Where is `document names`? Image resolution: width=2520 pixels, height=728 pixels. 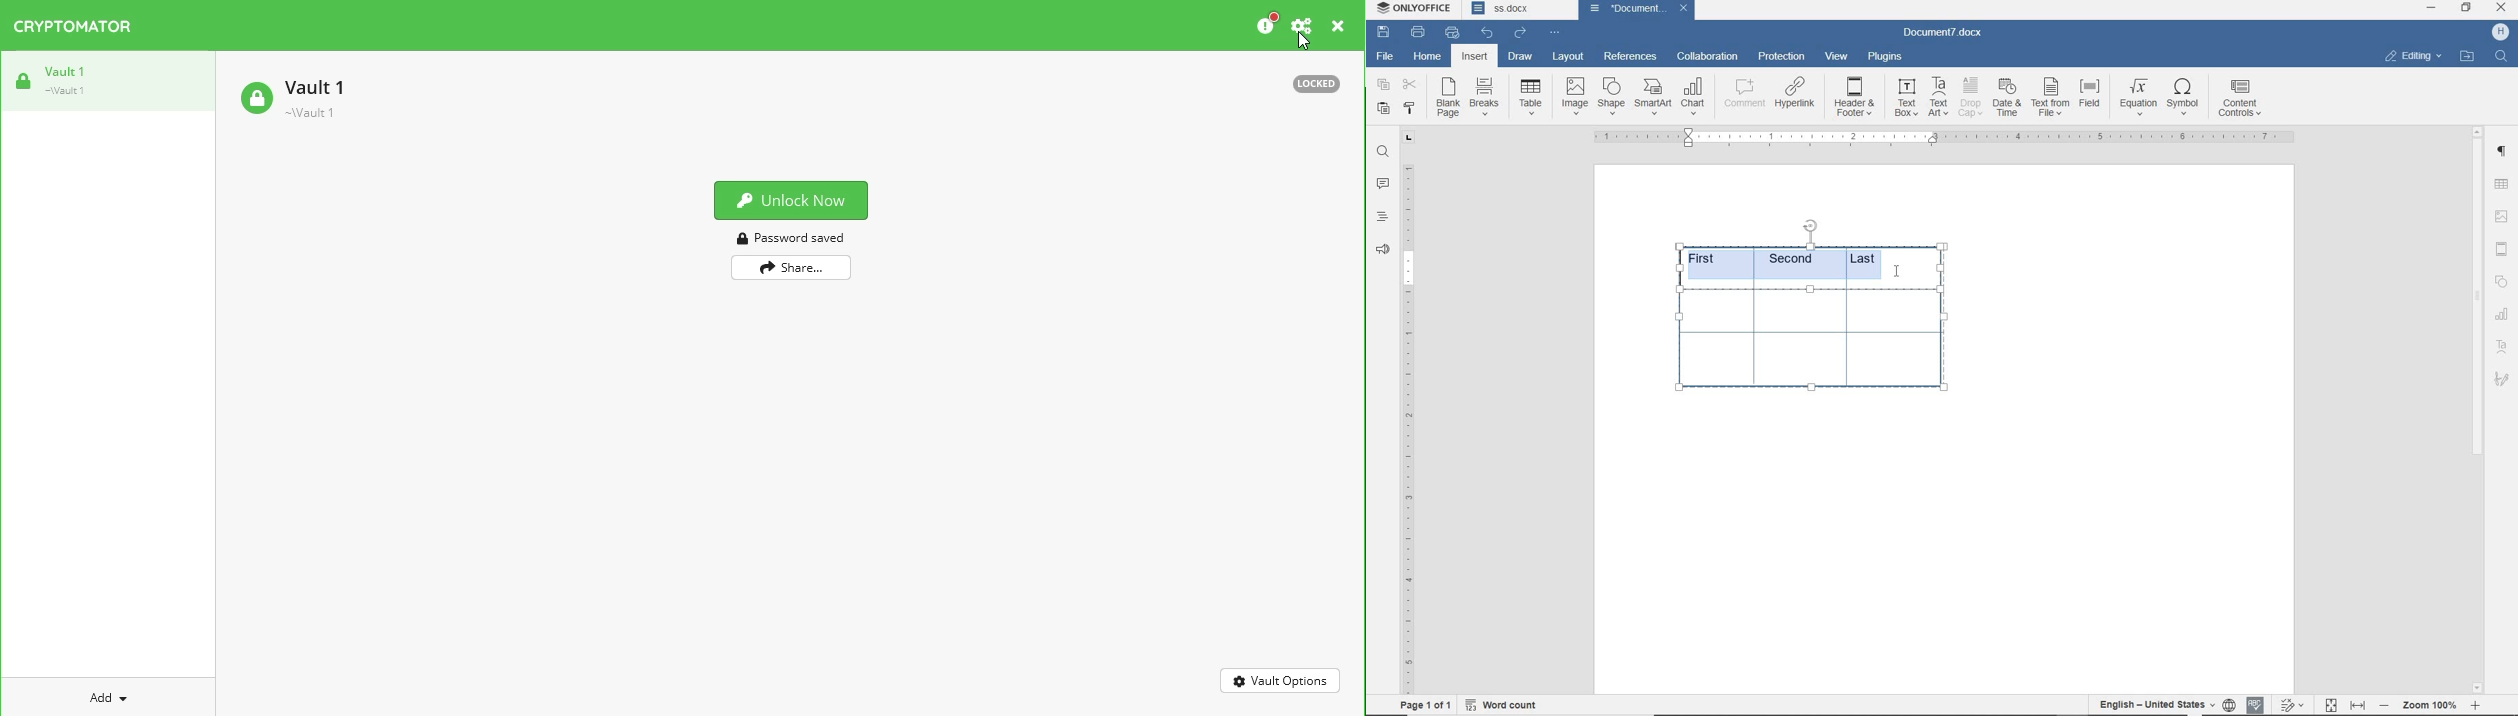
document names is located at coordinates (1519, 10).